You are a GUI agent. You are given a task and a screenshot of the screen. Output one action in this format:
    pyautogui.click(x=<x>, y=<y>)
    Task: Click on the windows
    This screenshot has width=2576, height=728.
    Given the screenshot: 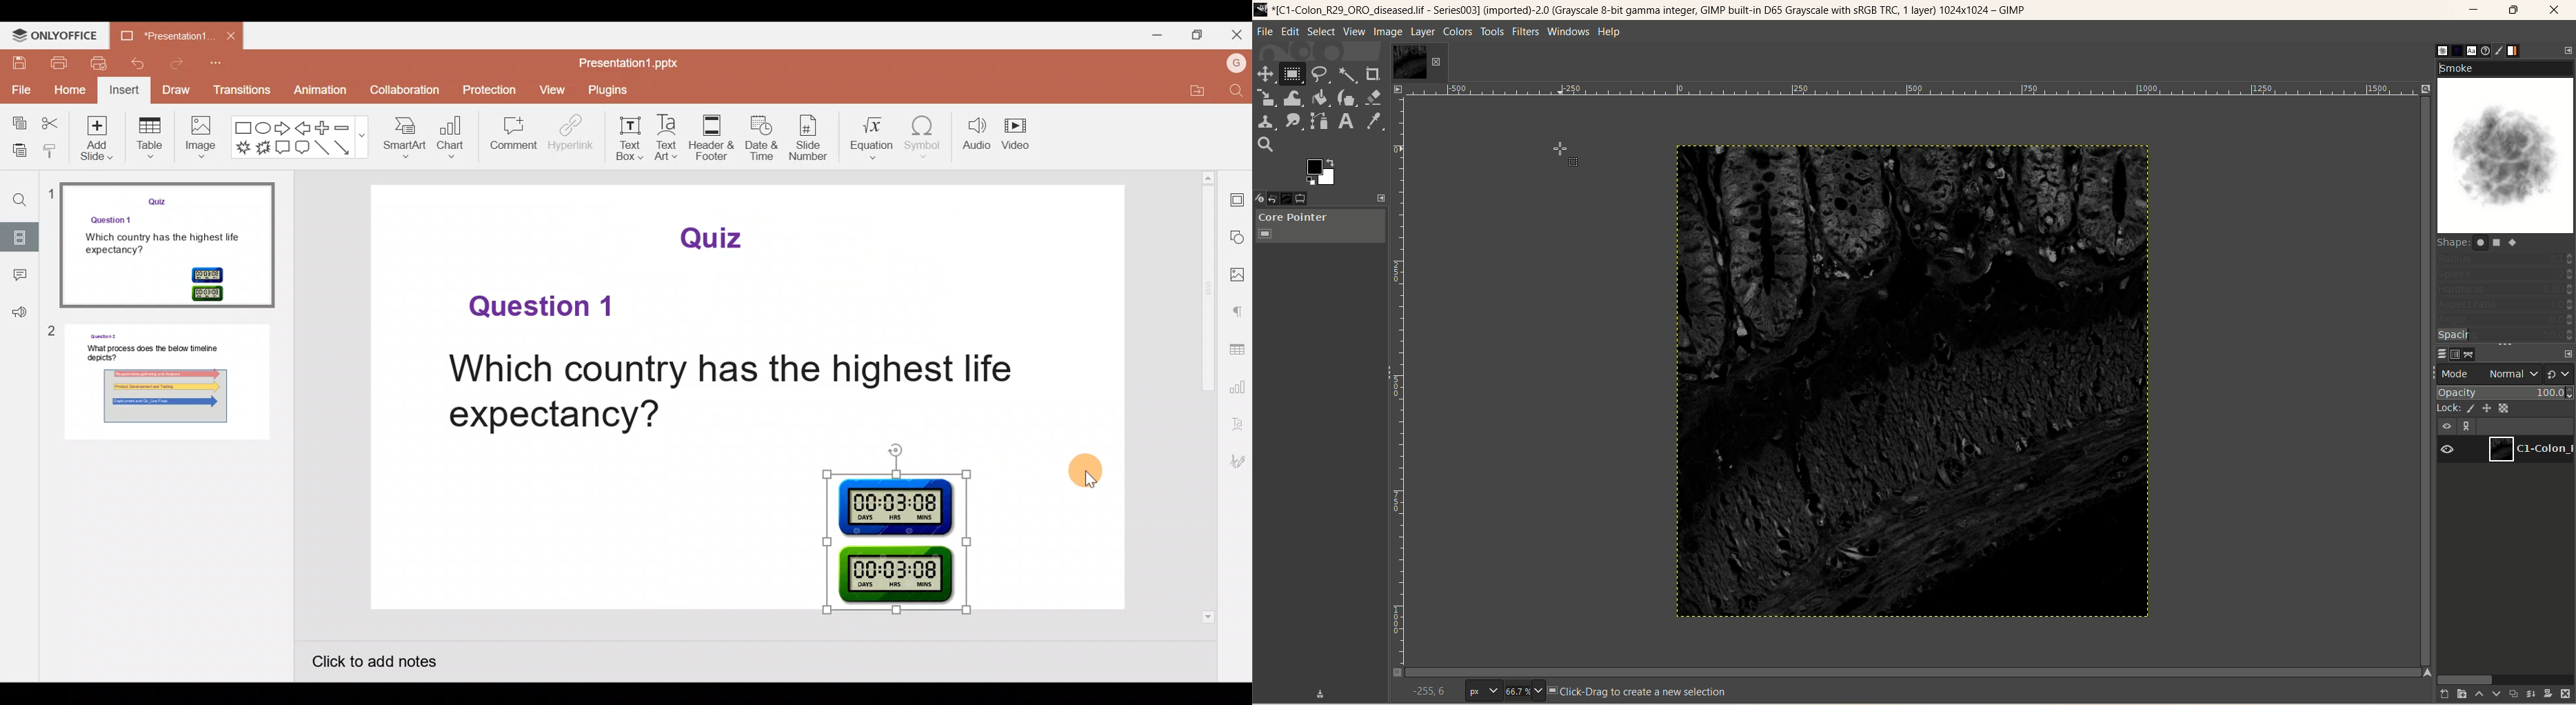 What is the action you would take?
    pyautogui.click(x=1569, y=32)
    